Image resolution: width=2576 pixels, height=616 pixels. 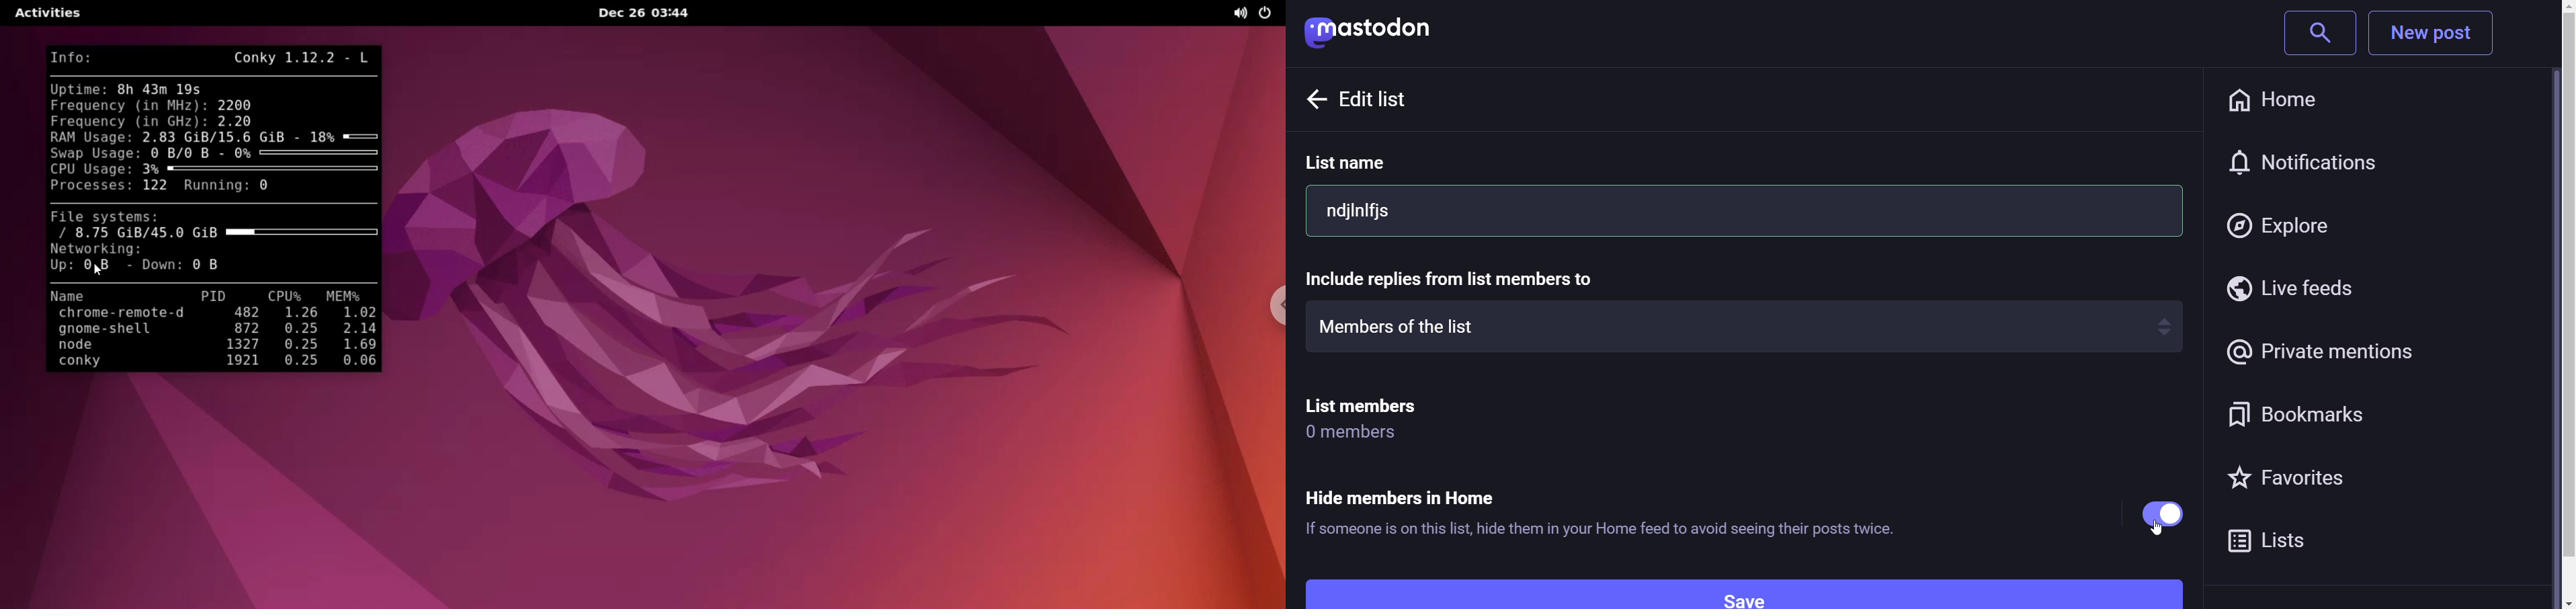 What do you see at coordinates (1744, 592) in the screenshot?
I see `Save` at bounding box center [1744, 592].